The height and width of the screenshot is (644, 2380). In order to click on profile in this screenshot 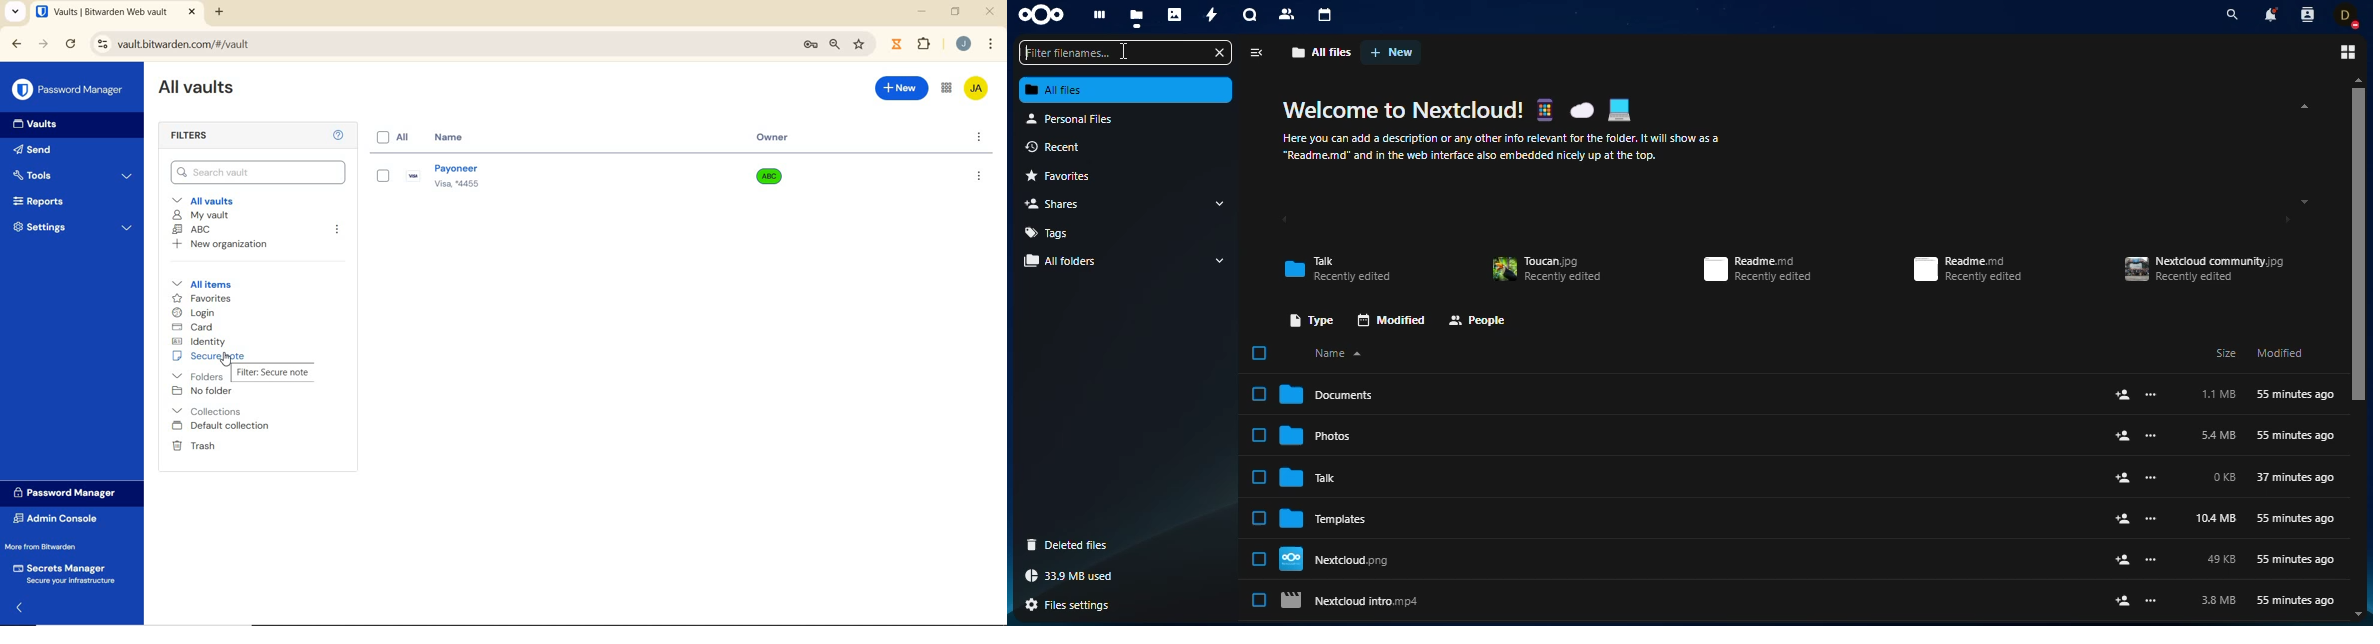, I will do `click(2348, 15)`.